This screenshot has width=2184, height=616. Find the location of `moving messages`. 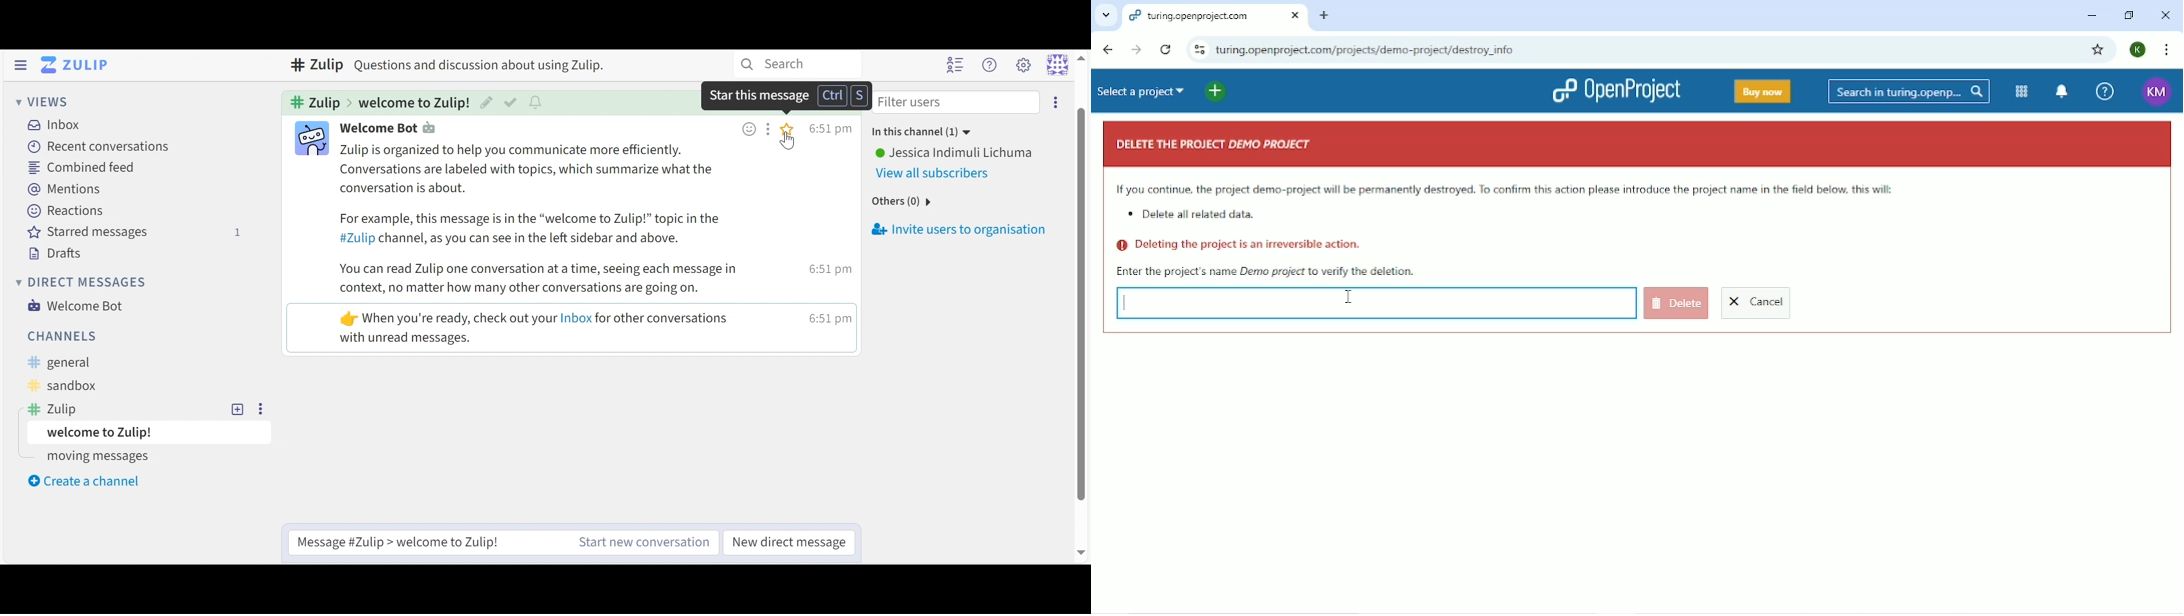

moving messages is located at coordinates (98, 460).